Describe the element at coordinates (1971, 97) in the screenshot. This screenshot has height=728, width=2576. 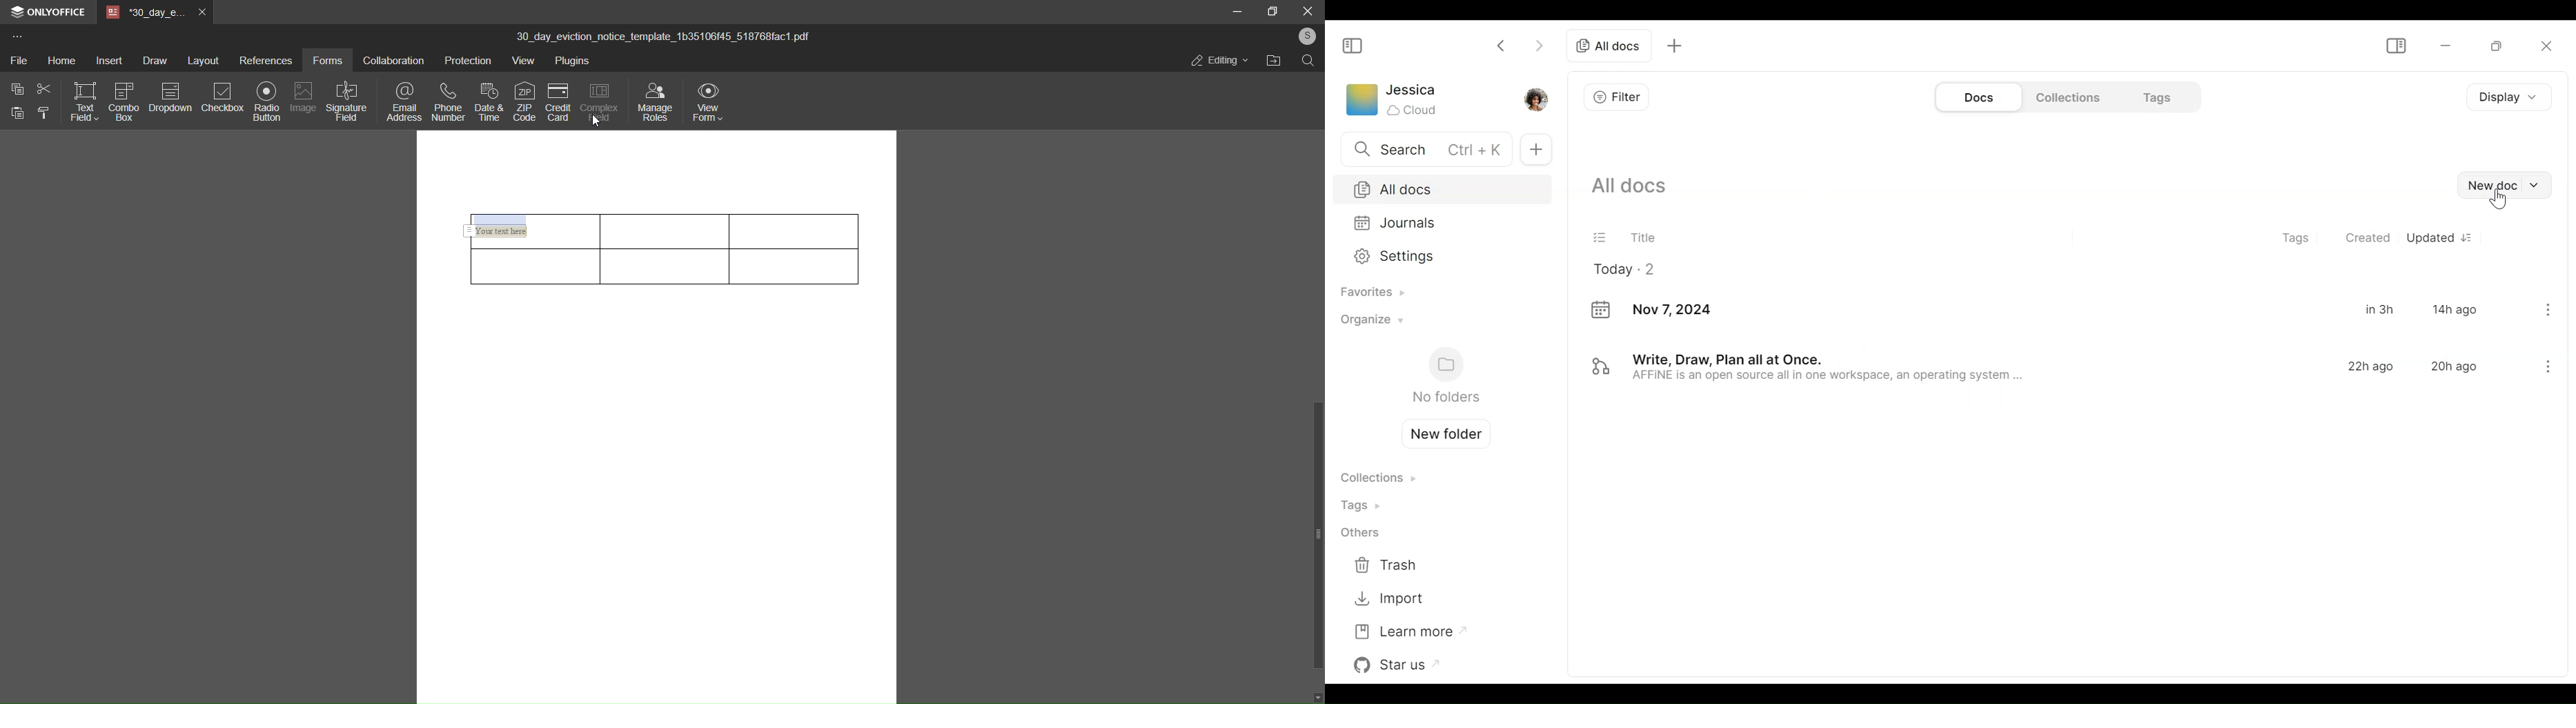
I see `Documents` at that location.